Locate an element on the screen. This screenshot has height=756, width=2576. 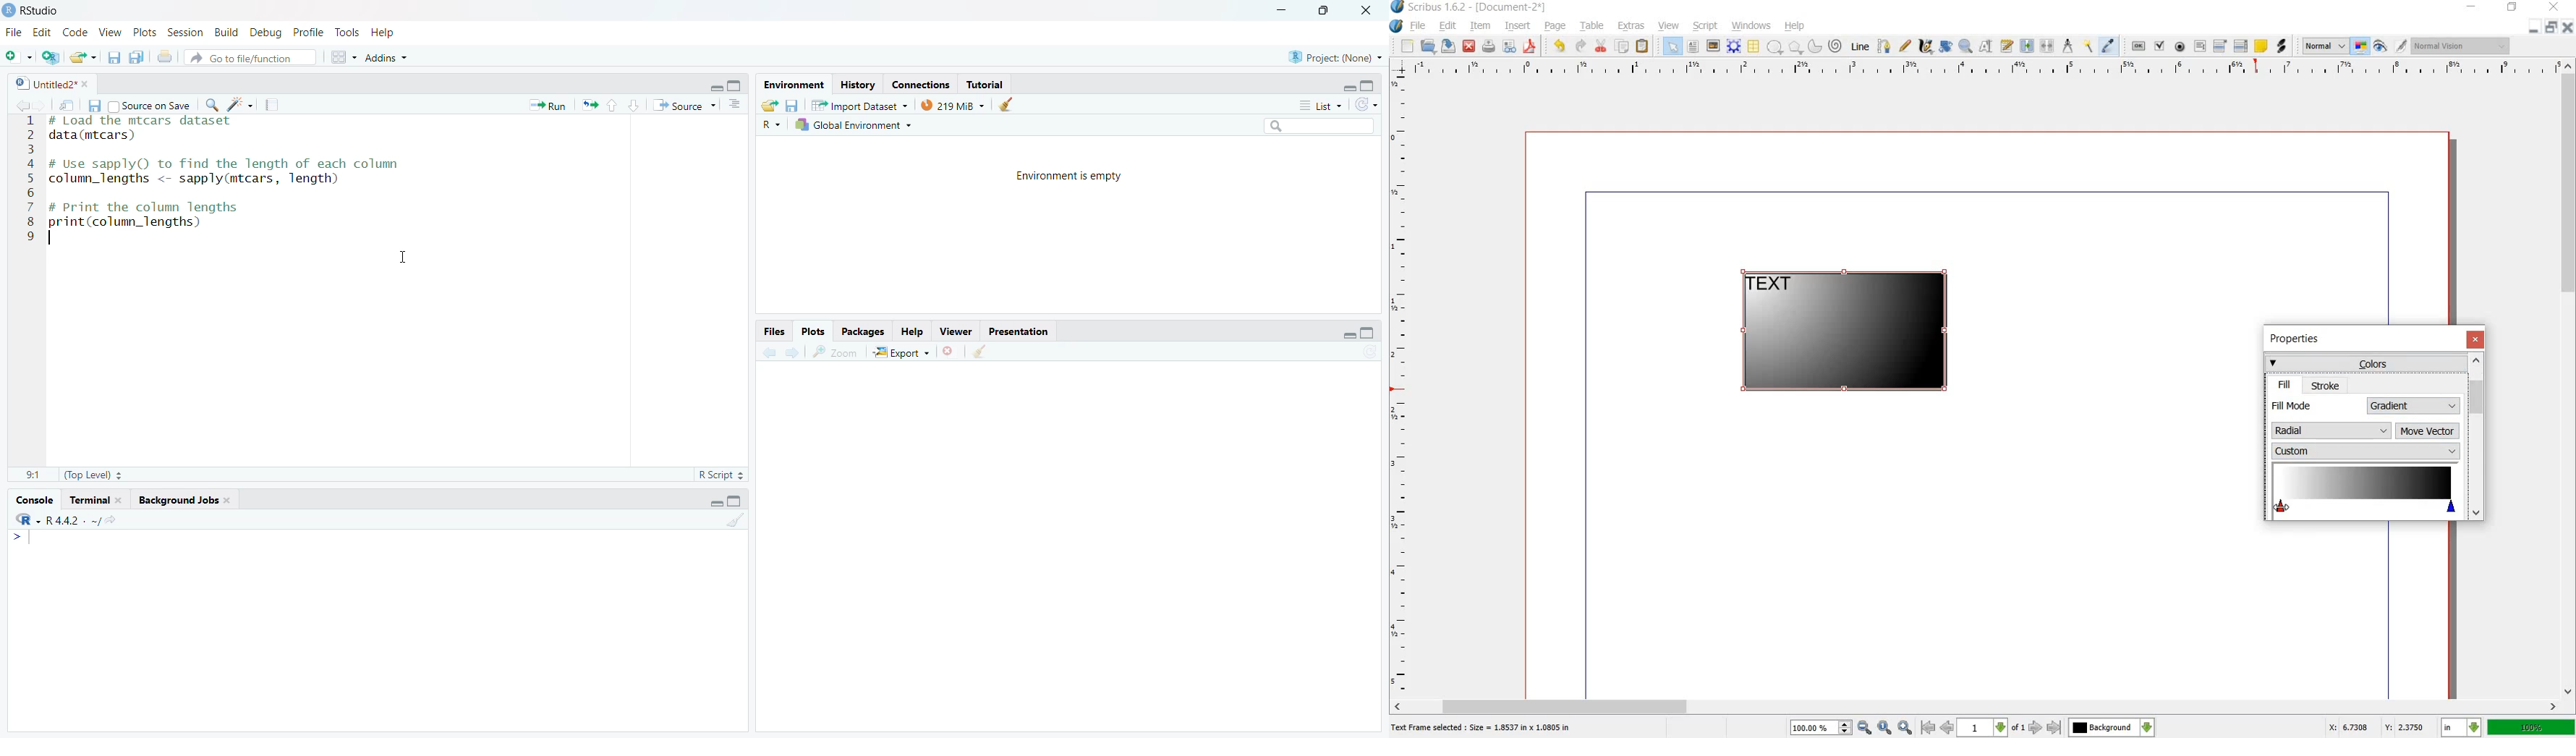
Background is located at coordinates (2112, 727).